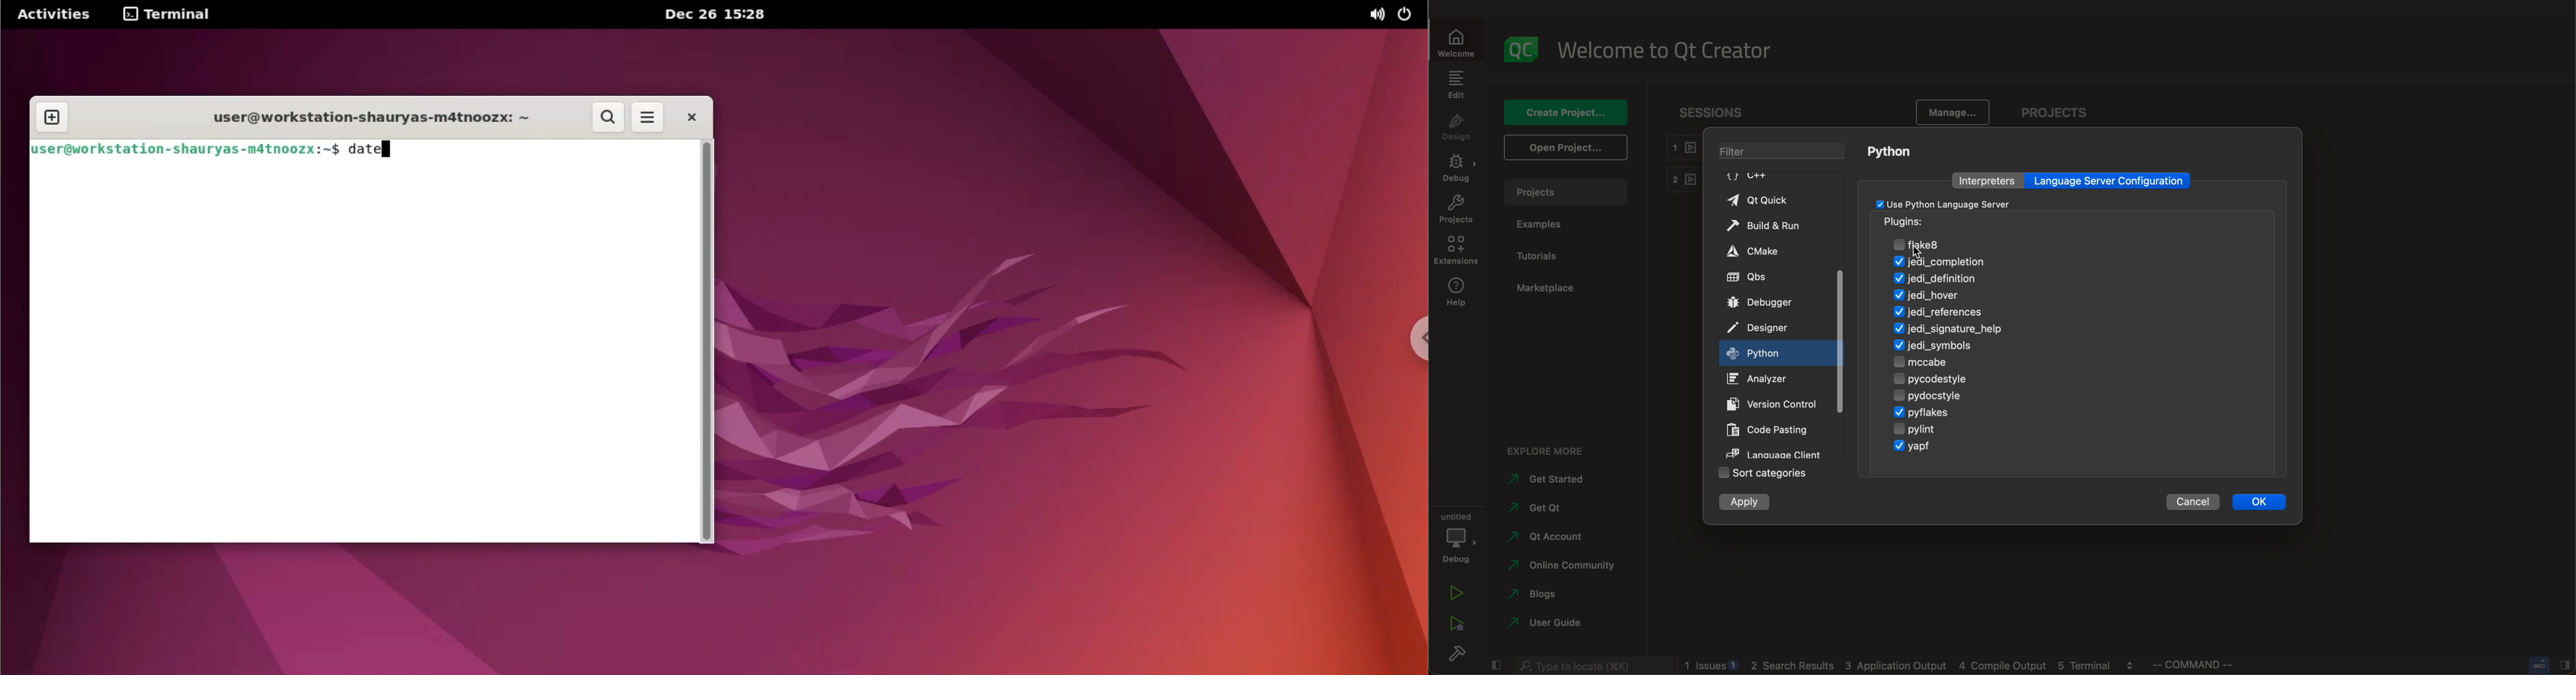 This screenshot has width=2576, height=700. I want to click on sound options, so click(1375, 14).